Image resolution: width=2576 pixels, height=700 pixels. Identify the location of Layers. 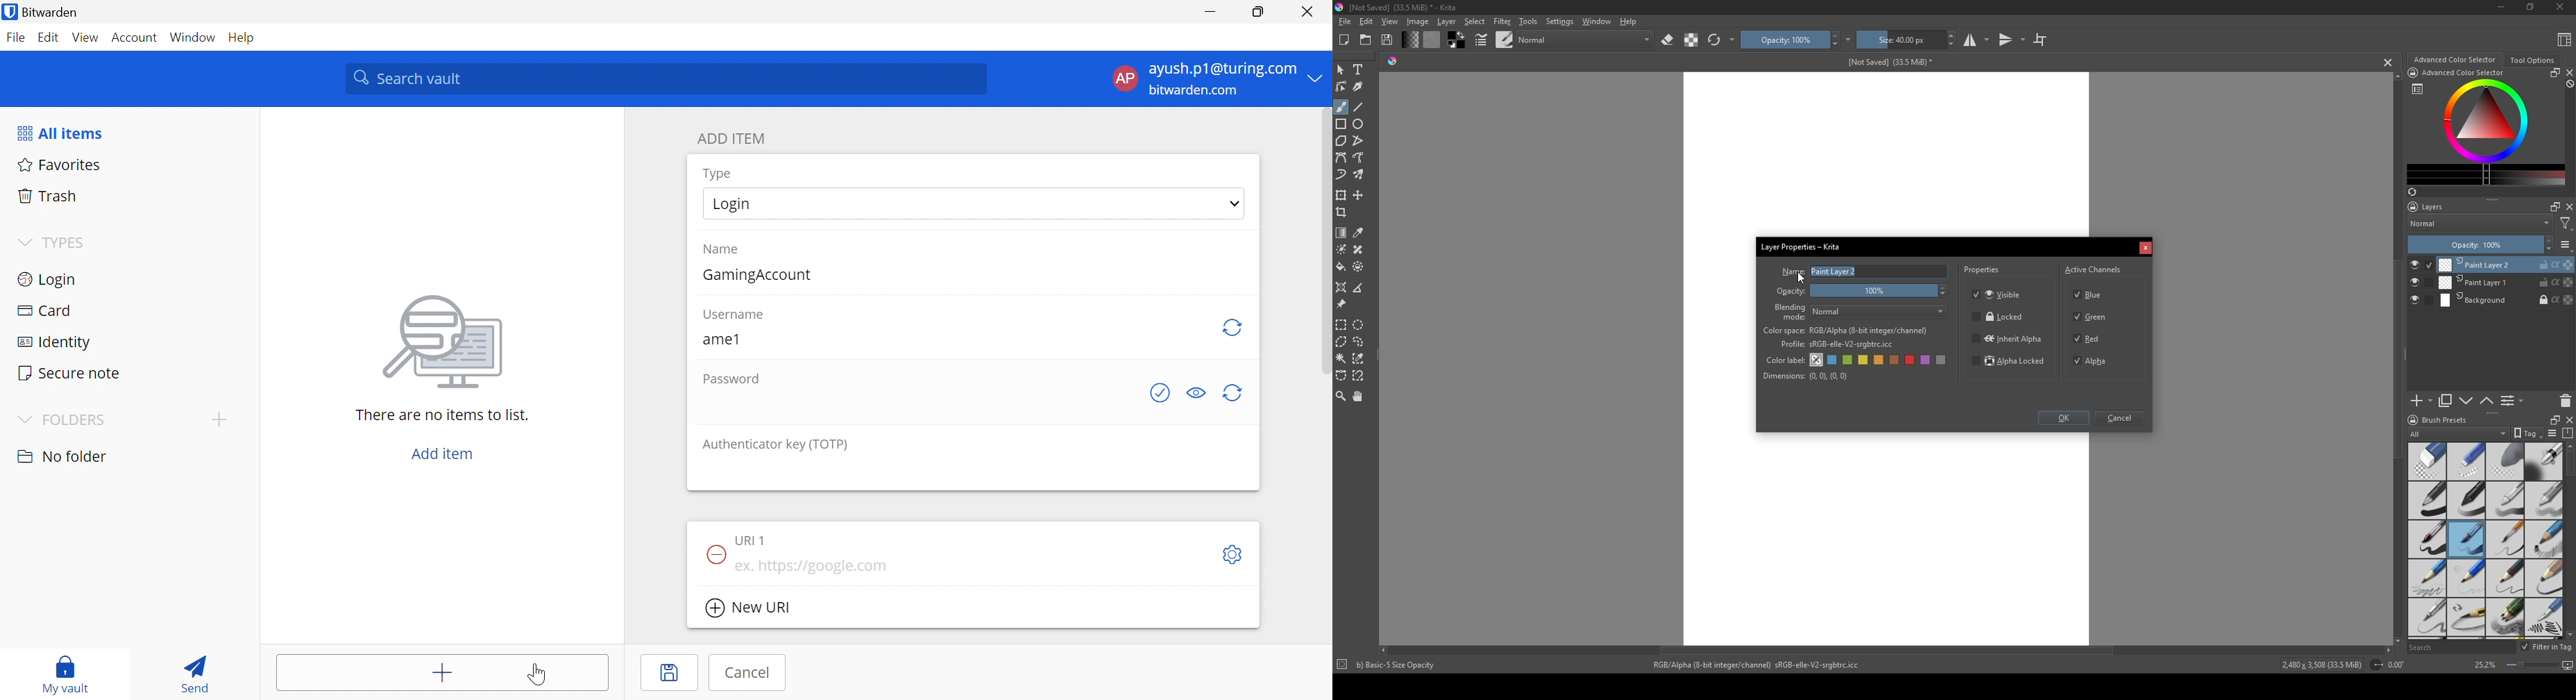
(2429, 207).